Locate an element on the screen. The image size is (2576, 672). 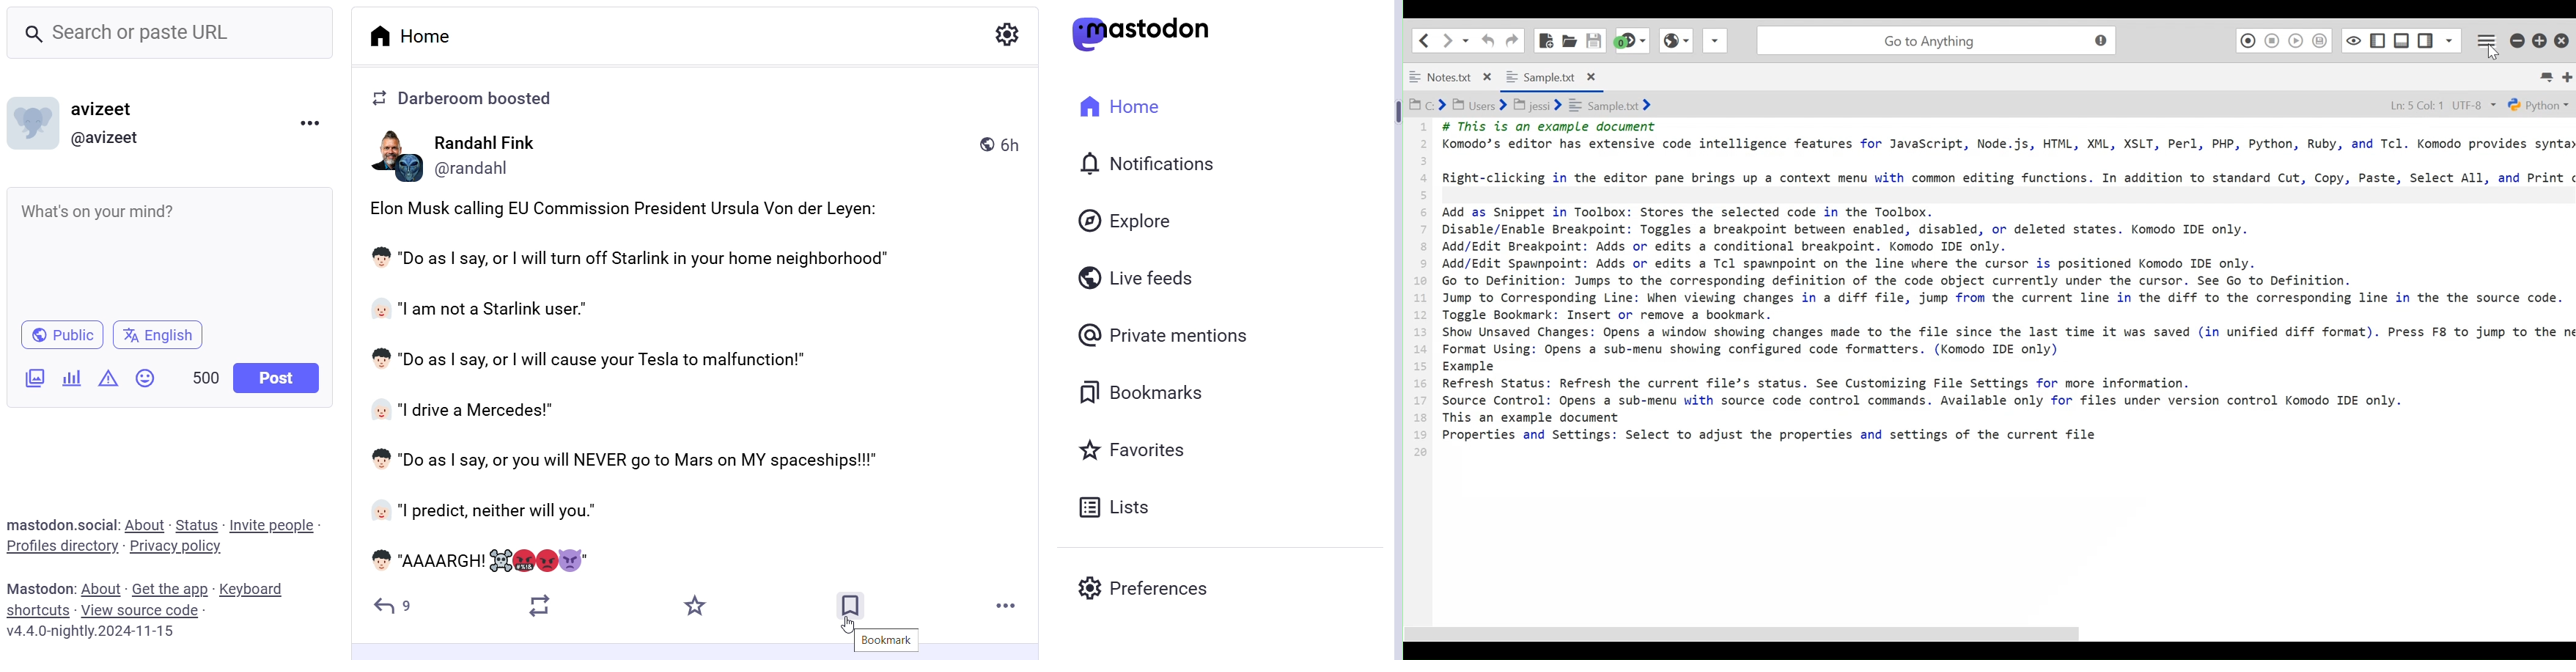
Setting is located at coordinates (1001, 35).